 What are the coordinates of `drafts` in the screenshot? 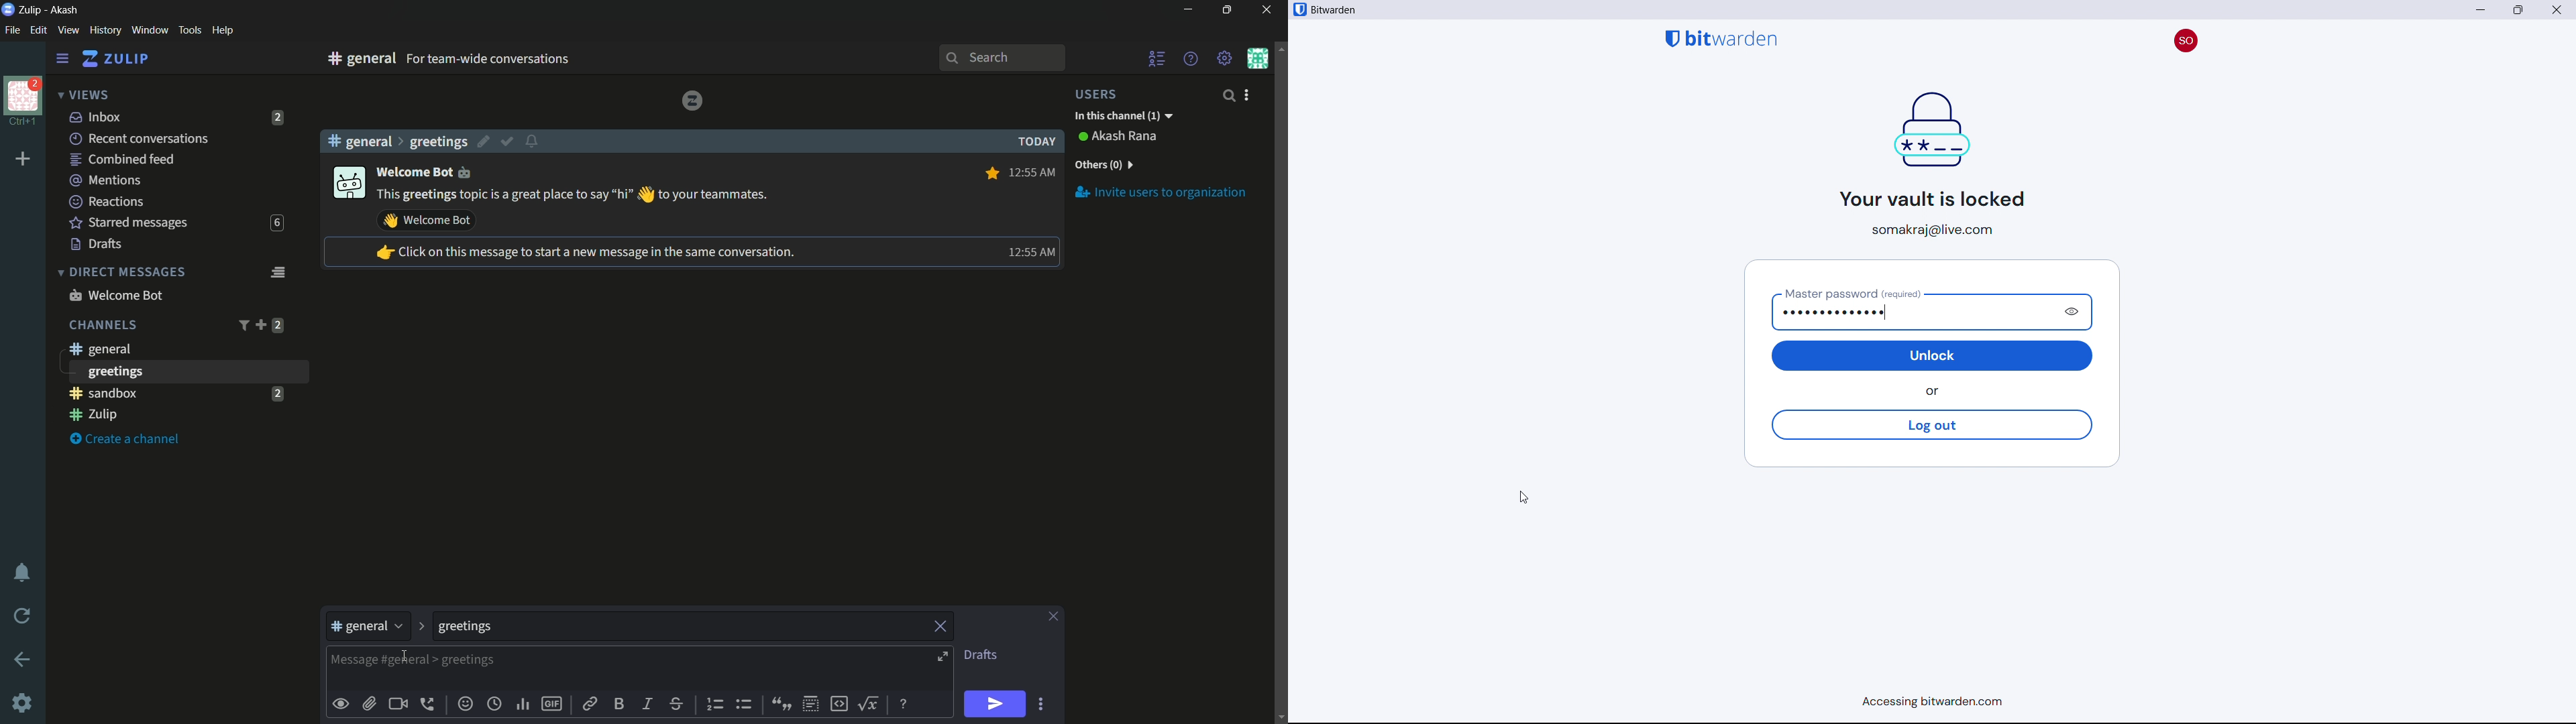 It's located at (980, 655).